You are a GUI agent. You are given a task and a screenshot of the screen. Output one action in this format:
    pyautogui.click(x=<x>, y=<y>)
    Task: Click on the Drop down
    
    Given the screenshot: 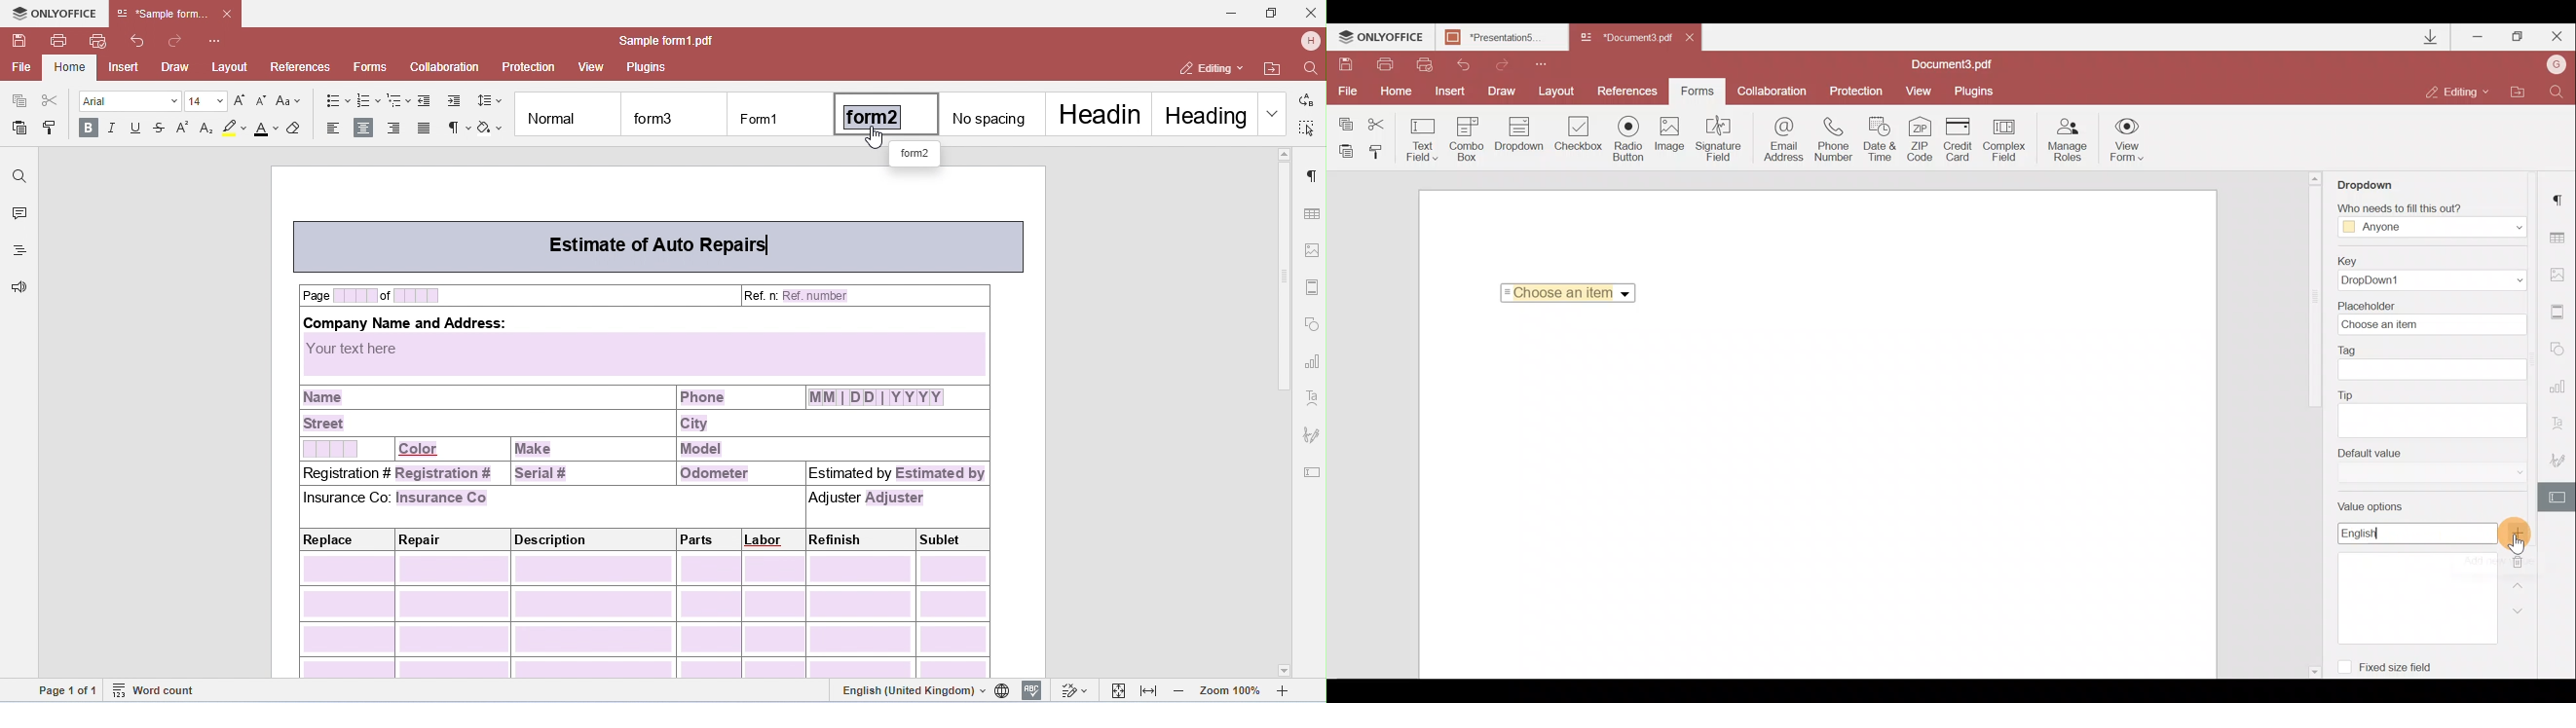 What is the action you would take?
    pyautogui.click(x=1519, y=135)
    